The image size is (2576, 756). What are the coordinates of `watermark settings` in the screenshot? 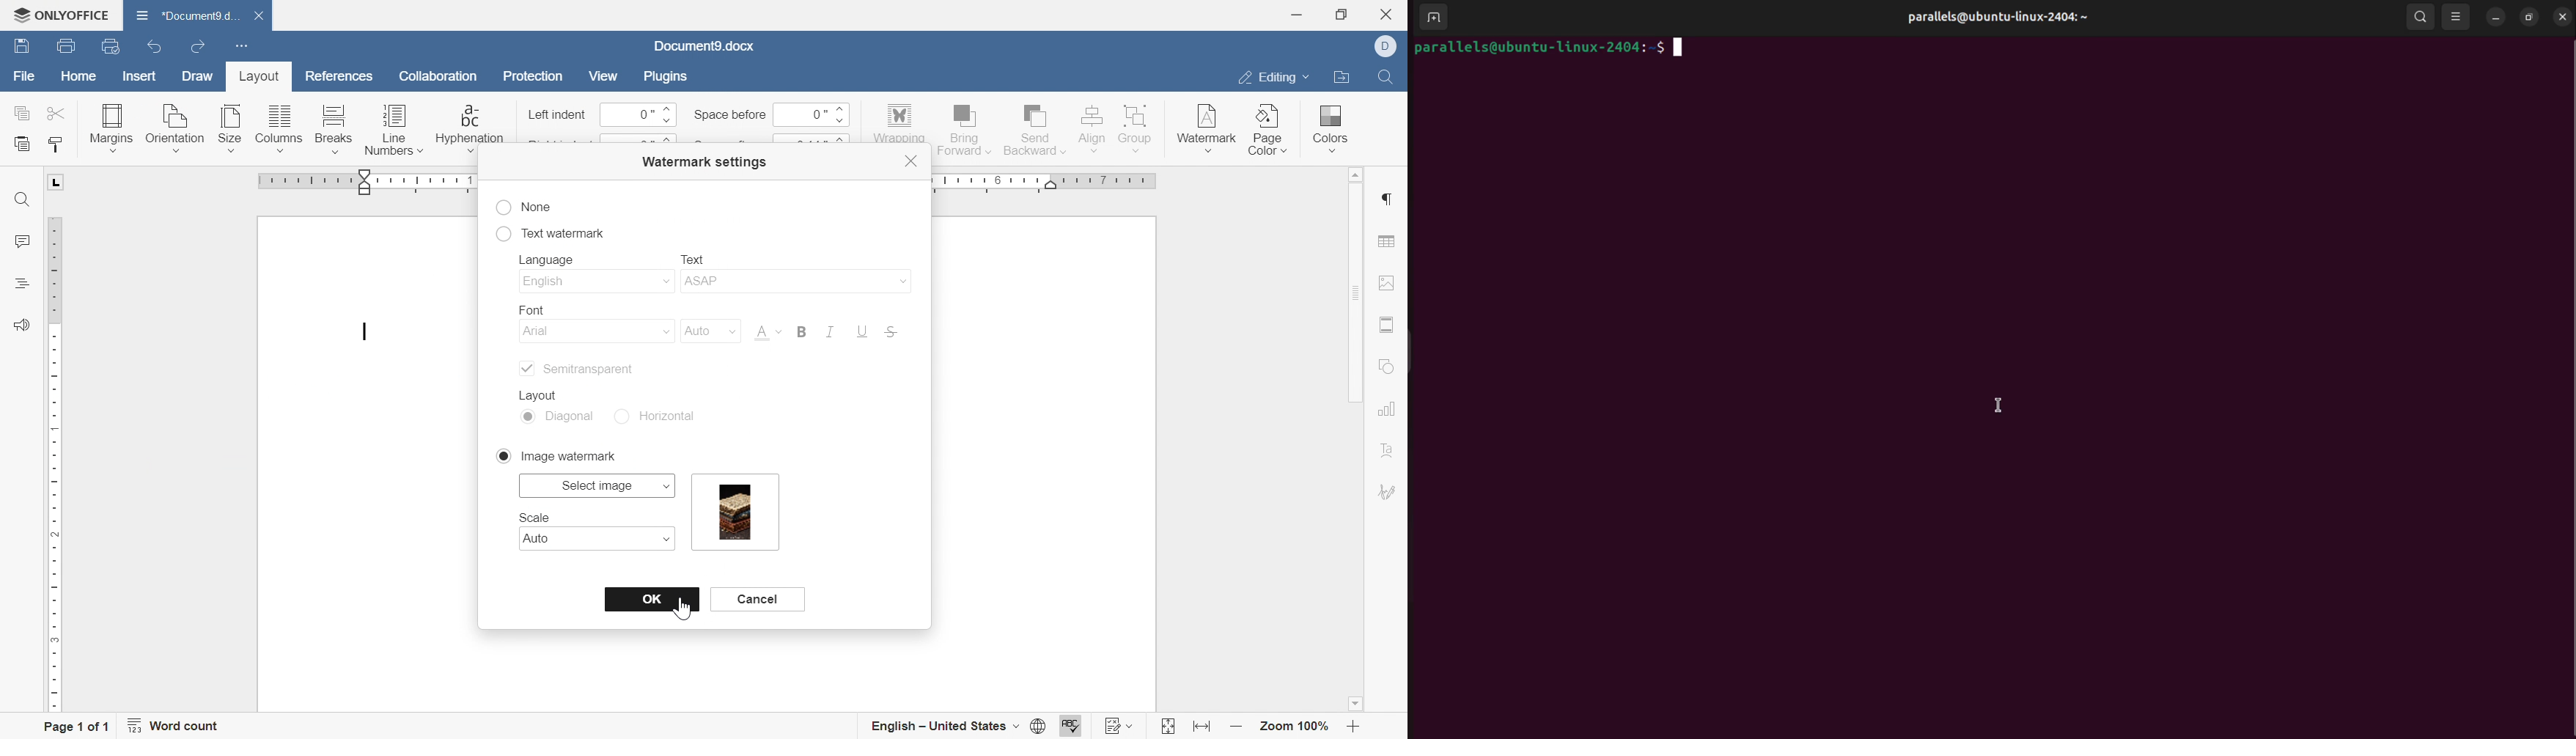 It's located at (702, 161).